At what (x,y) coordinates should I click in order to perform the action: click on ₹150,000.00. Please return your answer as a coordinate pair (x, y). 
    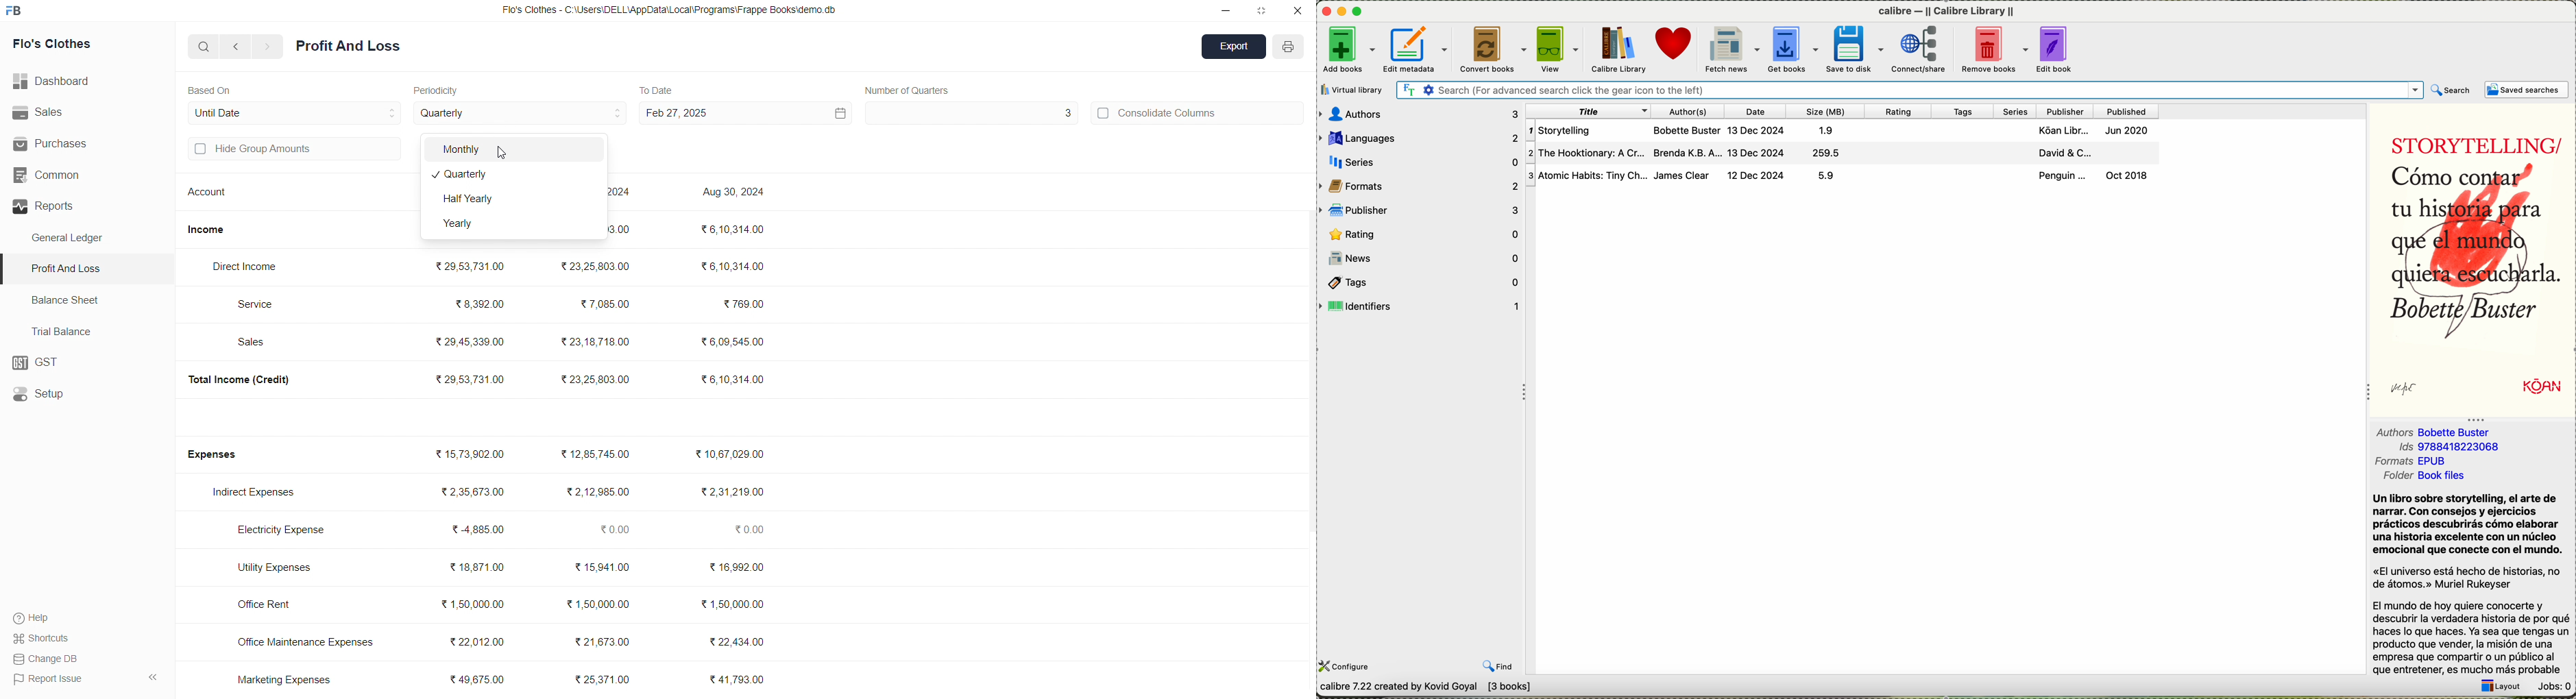
    Looking at the image, I should click on (597, 605).